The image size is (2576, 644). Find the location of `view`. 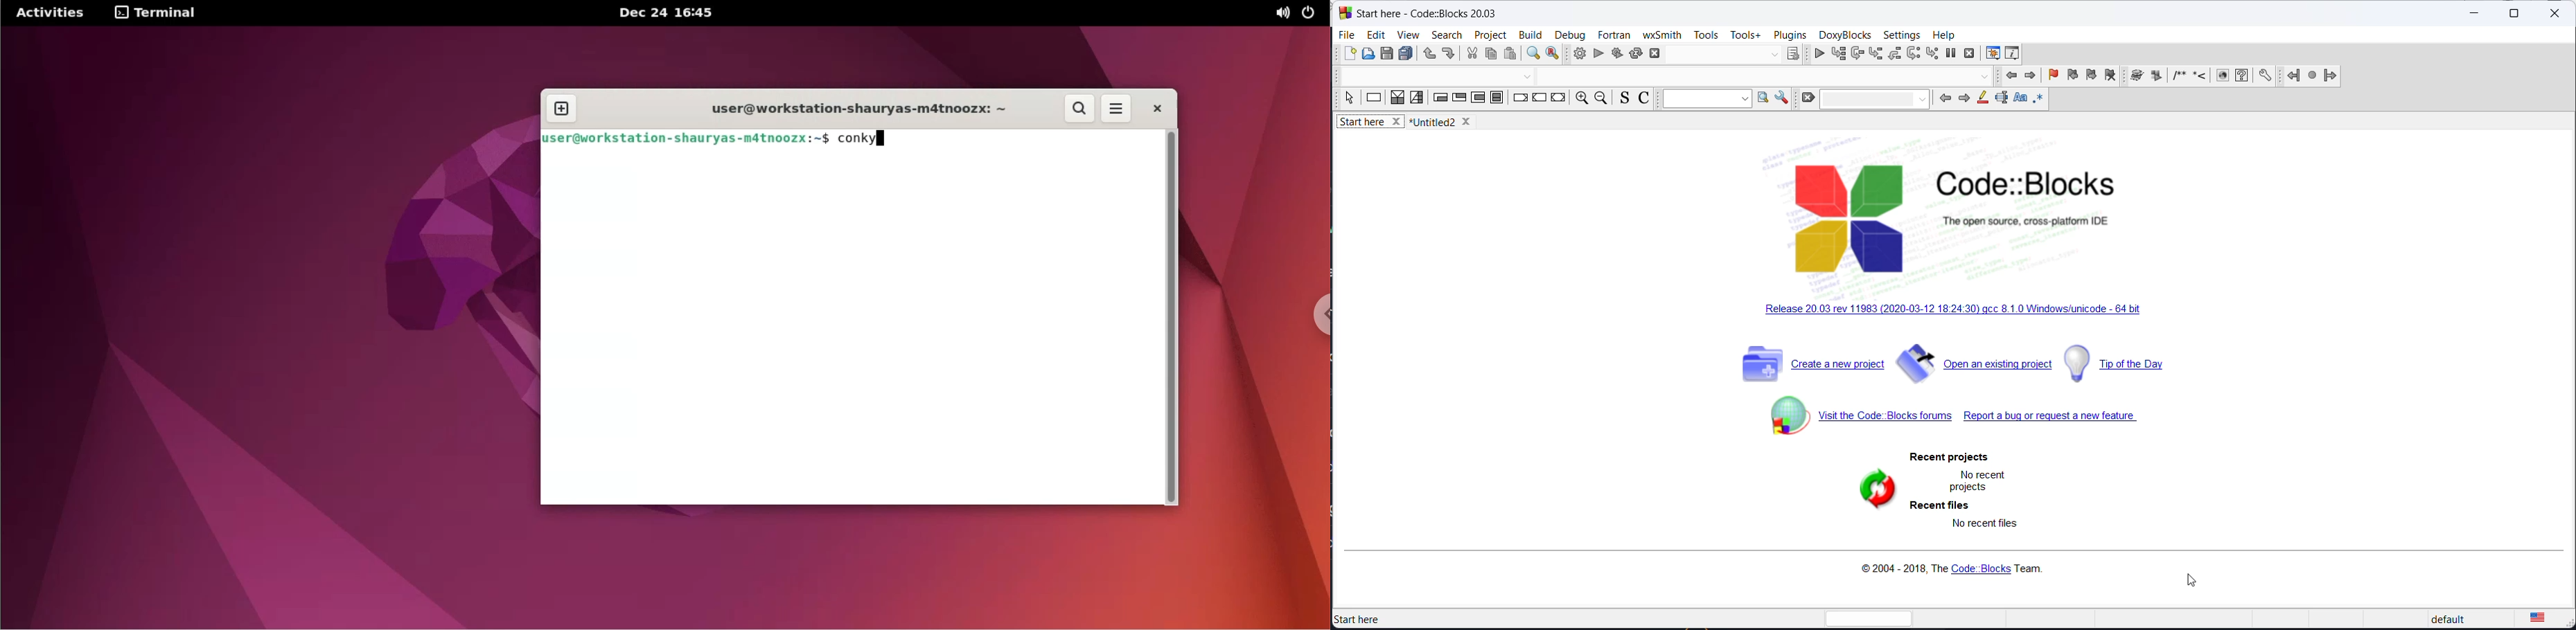

view is located at coordinates (1406, 36).